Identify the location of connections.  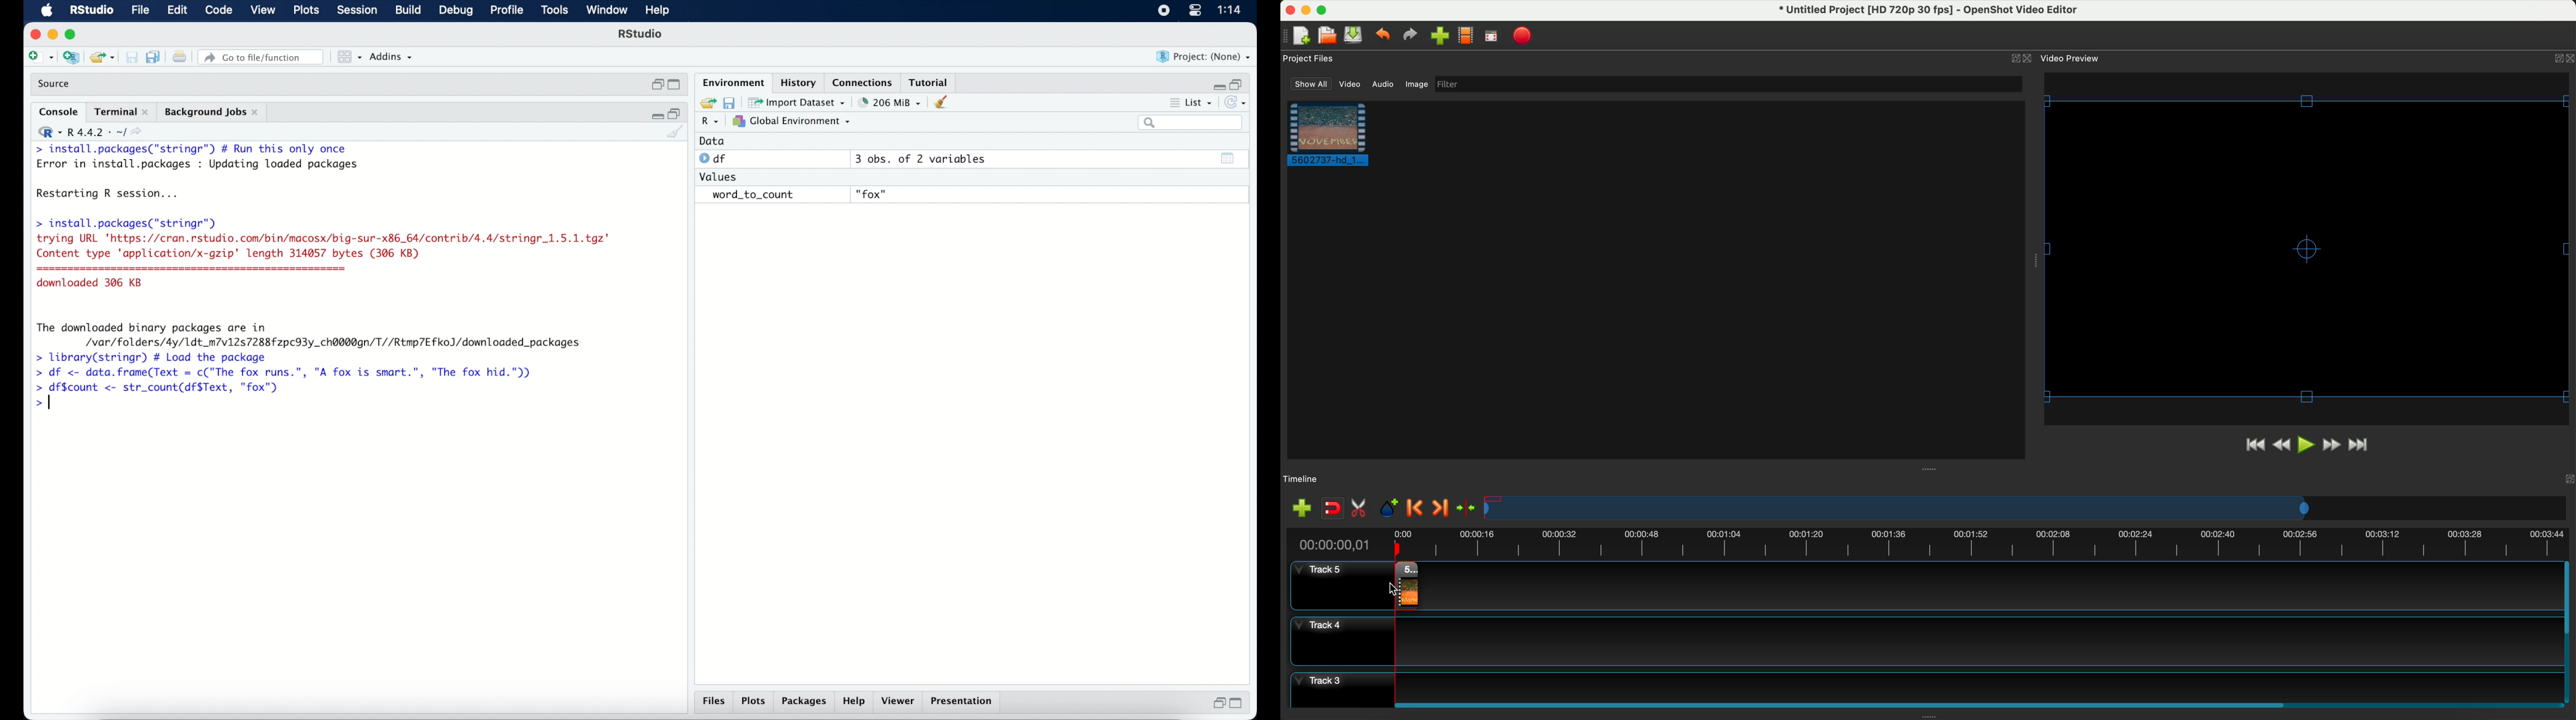
(864, 81).